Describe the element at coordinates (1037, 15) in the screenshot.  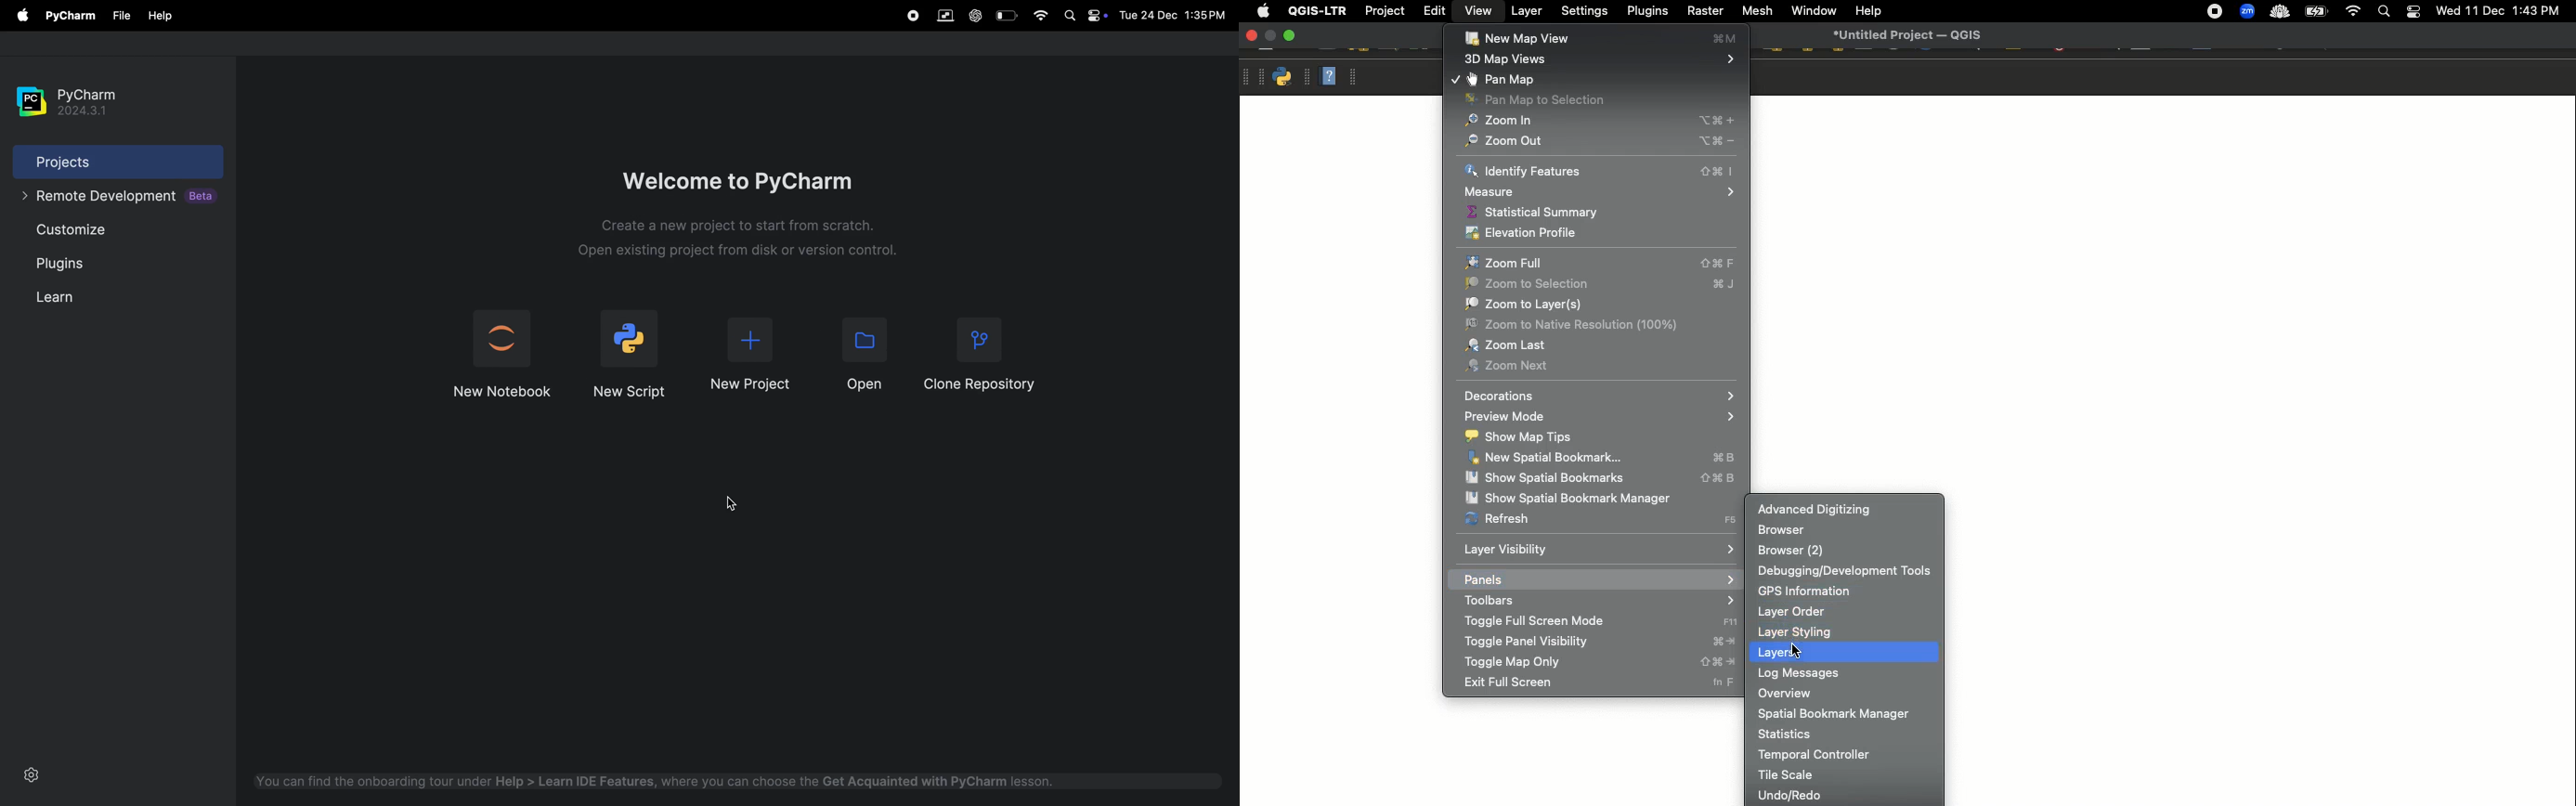
I see `wifi` at that location.